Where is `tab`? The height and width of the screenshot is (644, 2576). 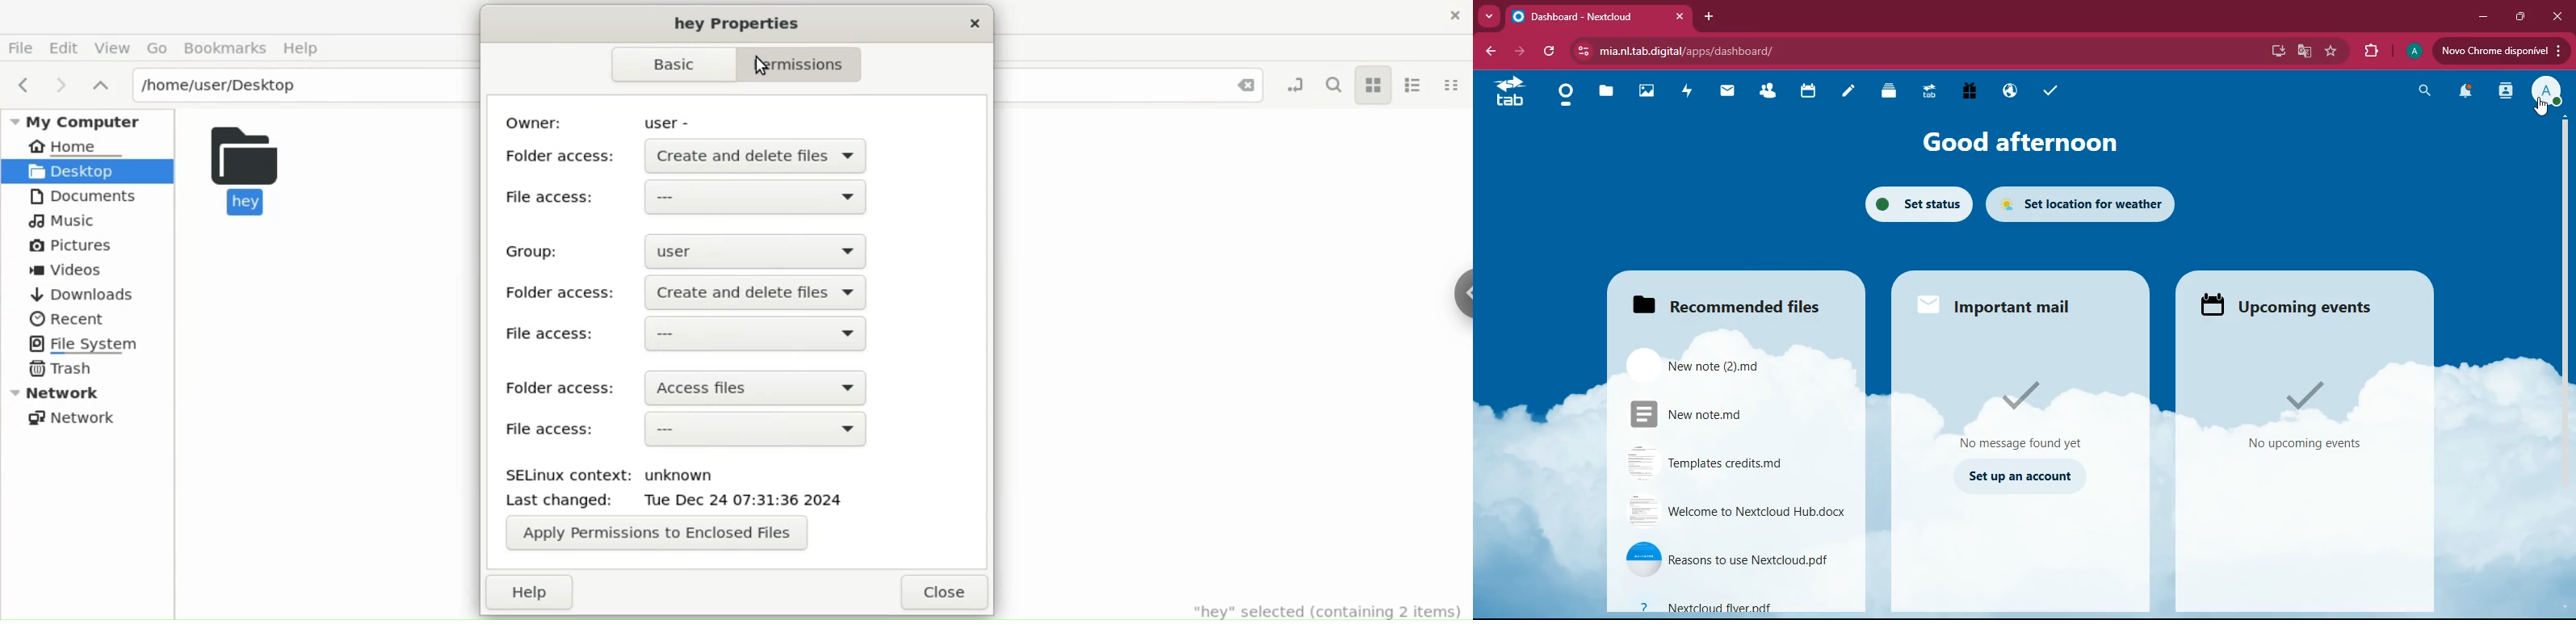
tab is located at coordinates (1513, 94).